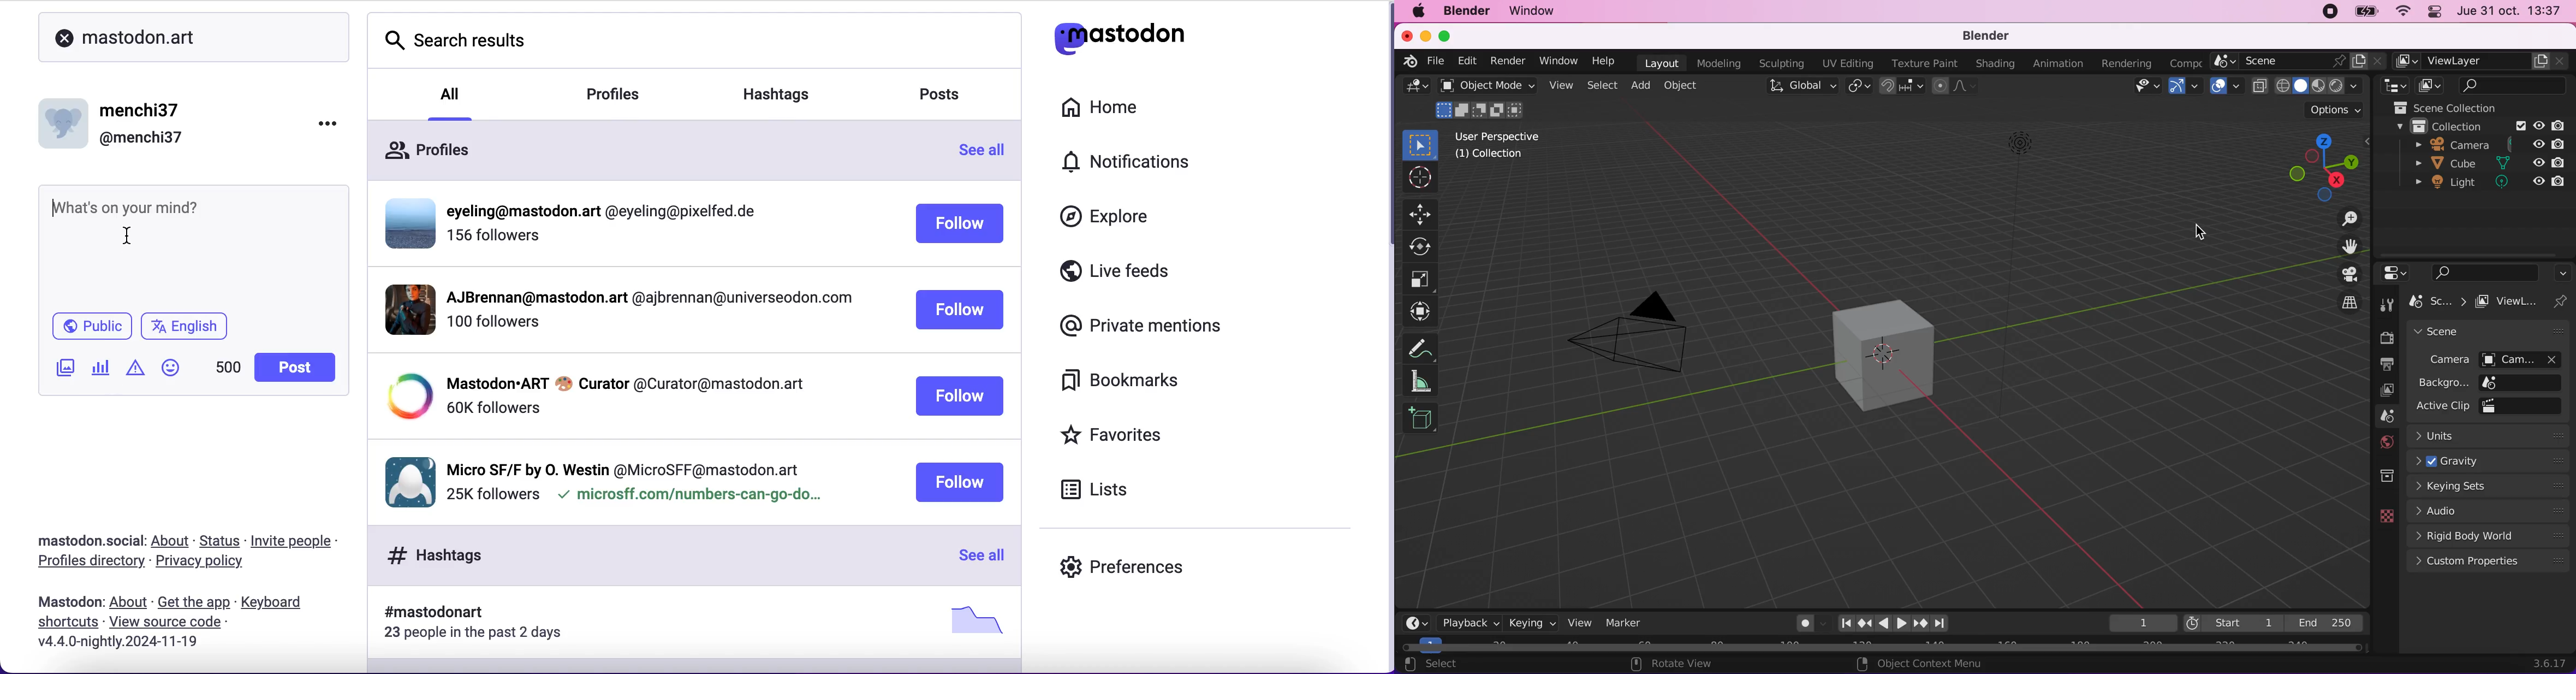  What do you see at coordinates (63, 368) in the screenshot?
I see `add image` at bounding box center [63, 368].